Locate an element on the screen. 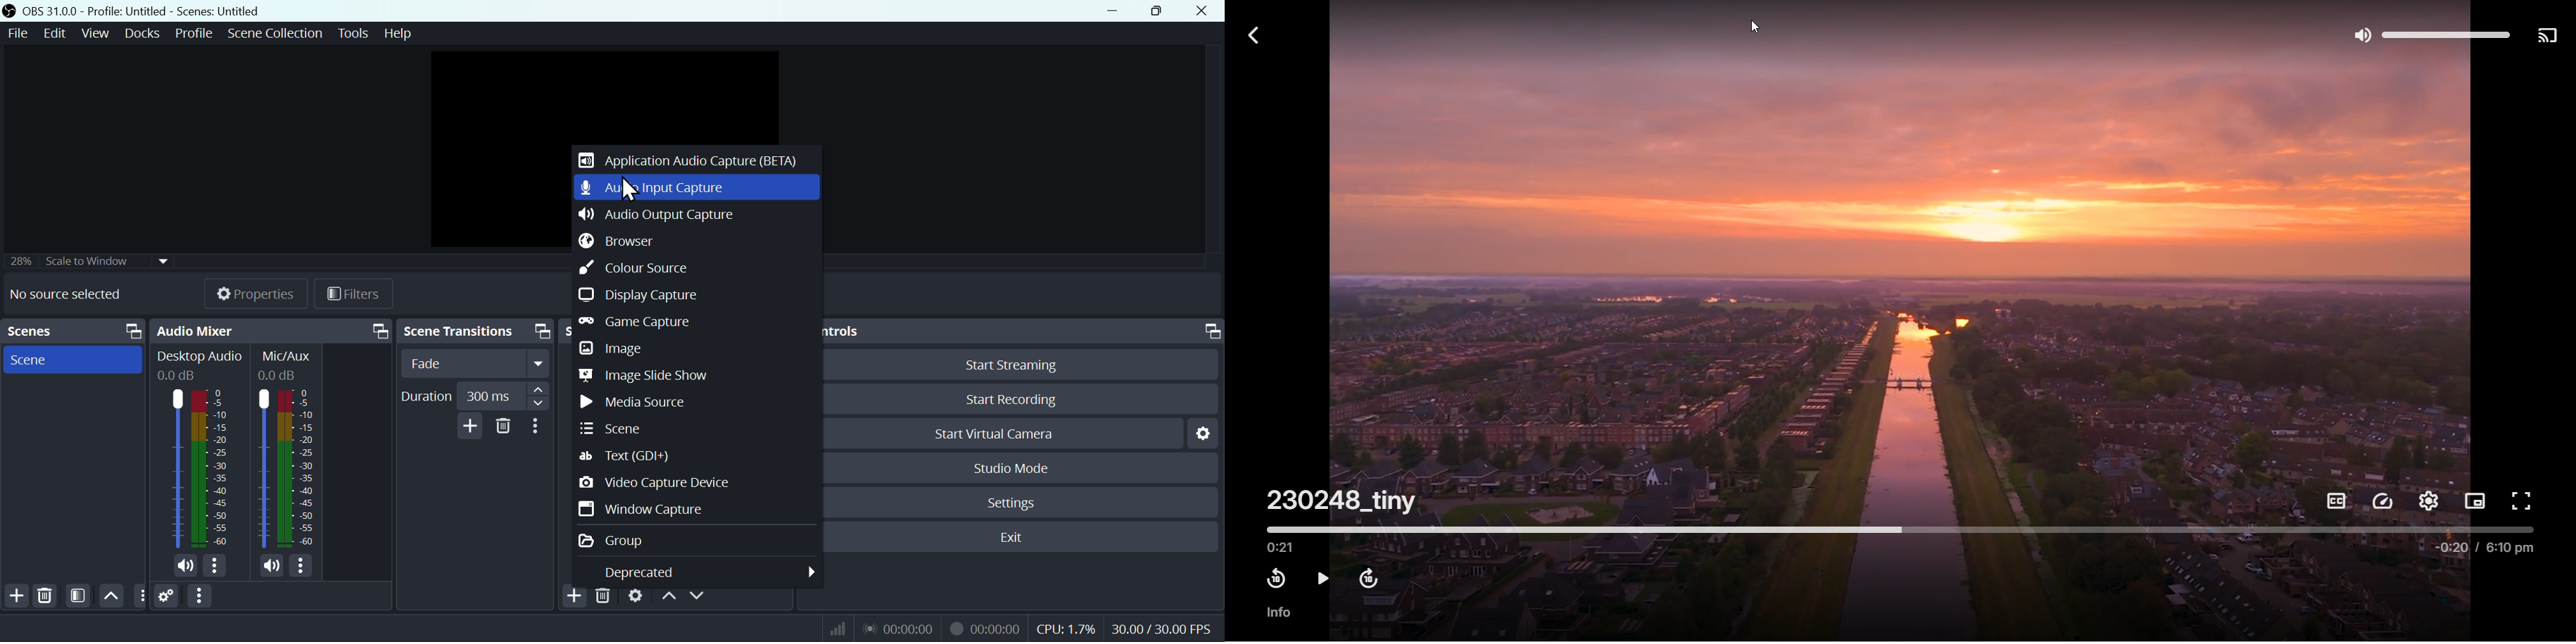 The width and height of the screenshot is (2576, 644). Deprecated is located at coordinates (706, 574).